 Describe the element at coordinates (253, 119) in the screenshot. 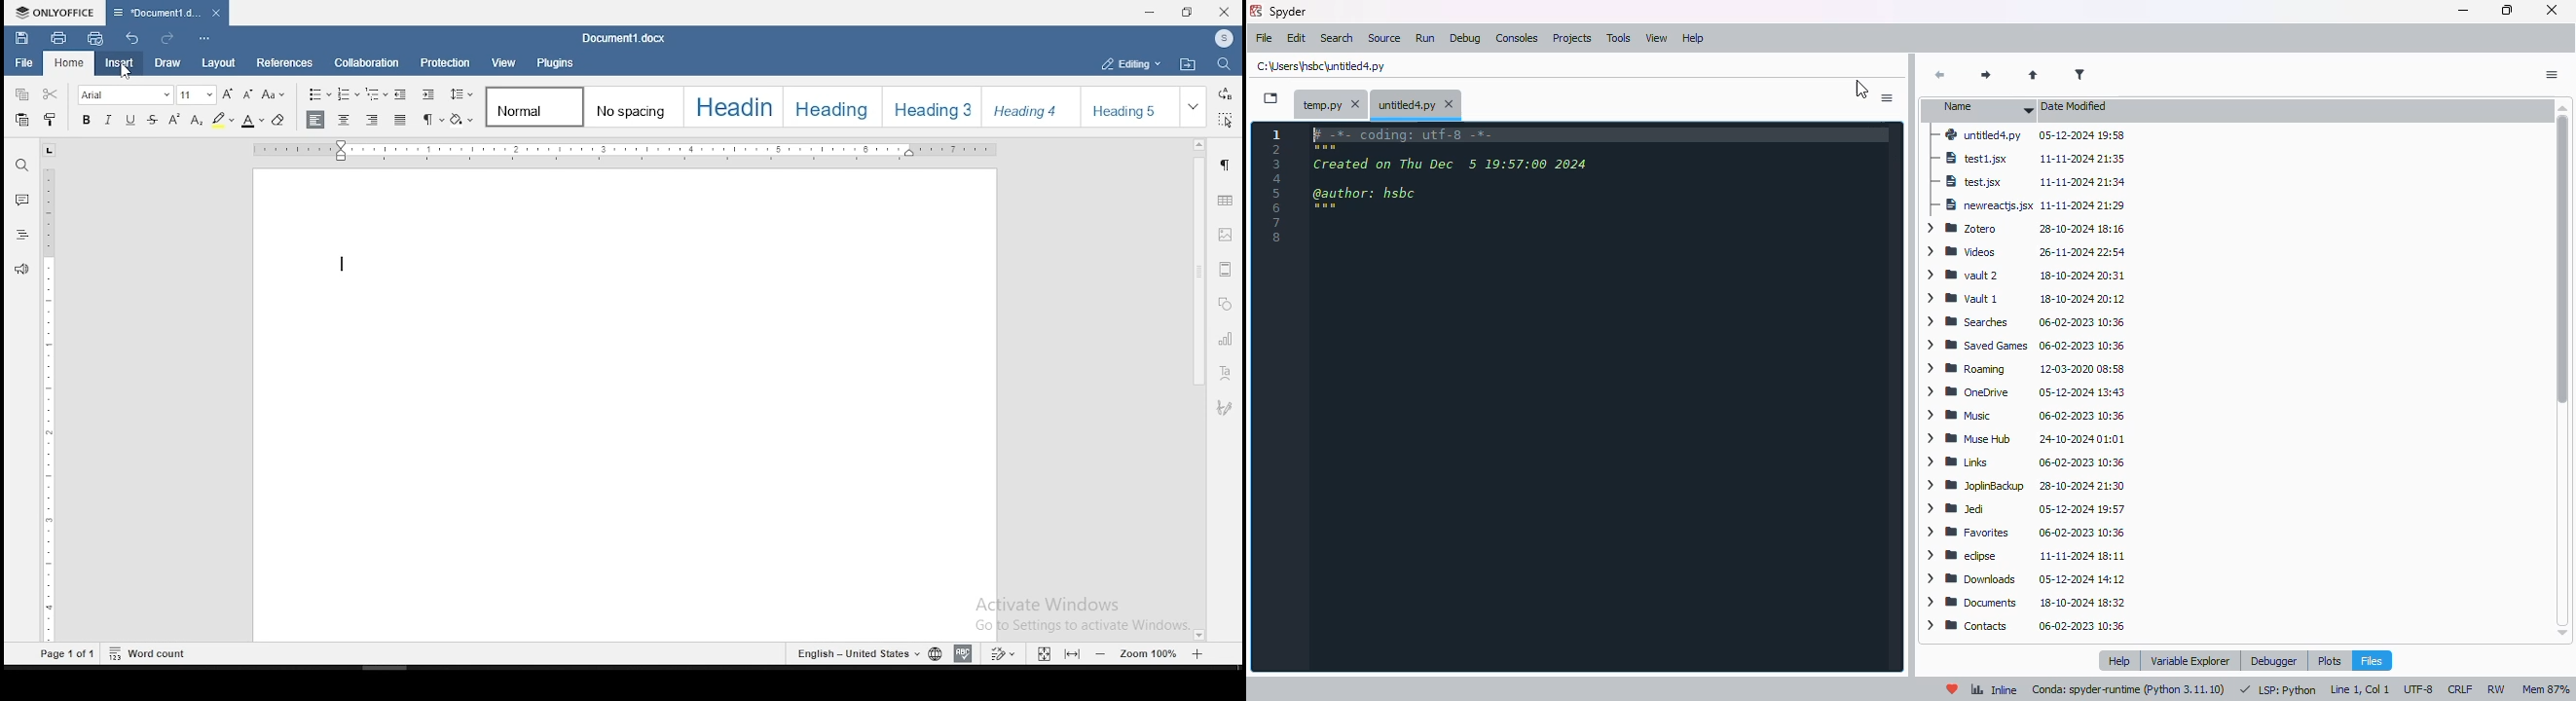

I see `font color` at that location.